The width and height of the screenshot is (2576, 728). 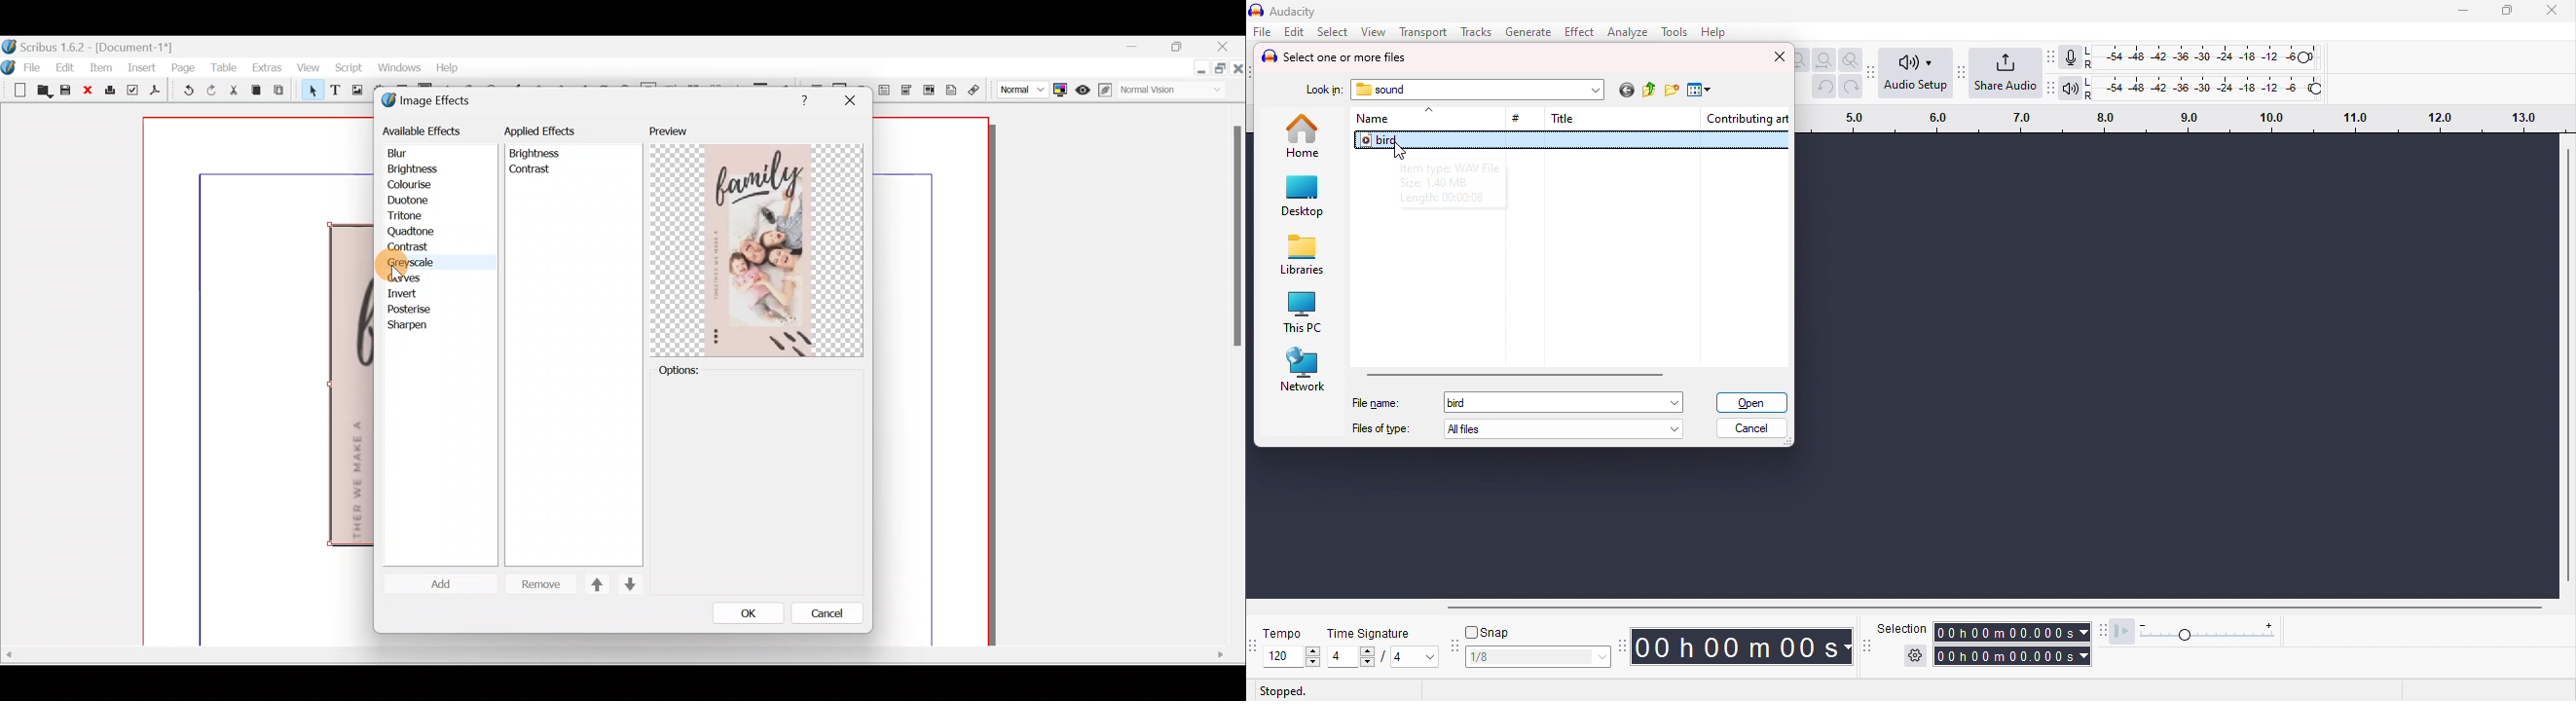 I want to click on brightness, so click(x=418, y=169).